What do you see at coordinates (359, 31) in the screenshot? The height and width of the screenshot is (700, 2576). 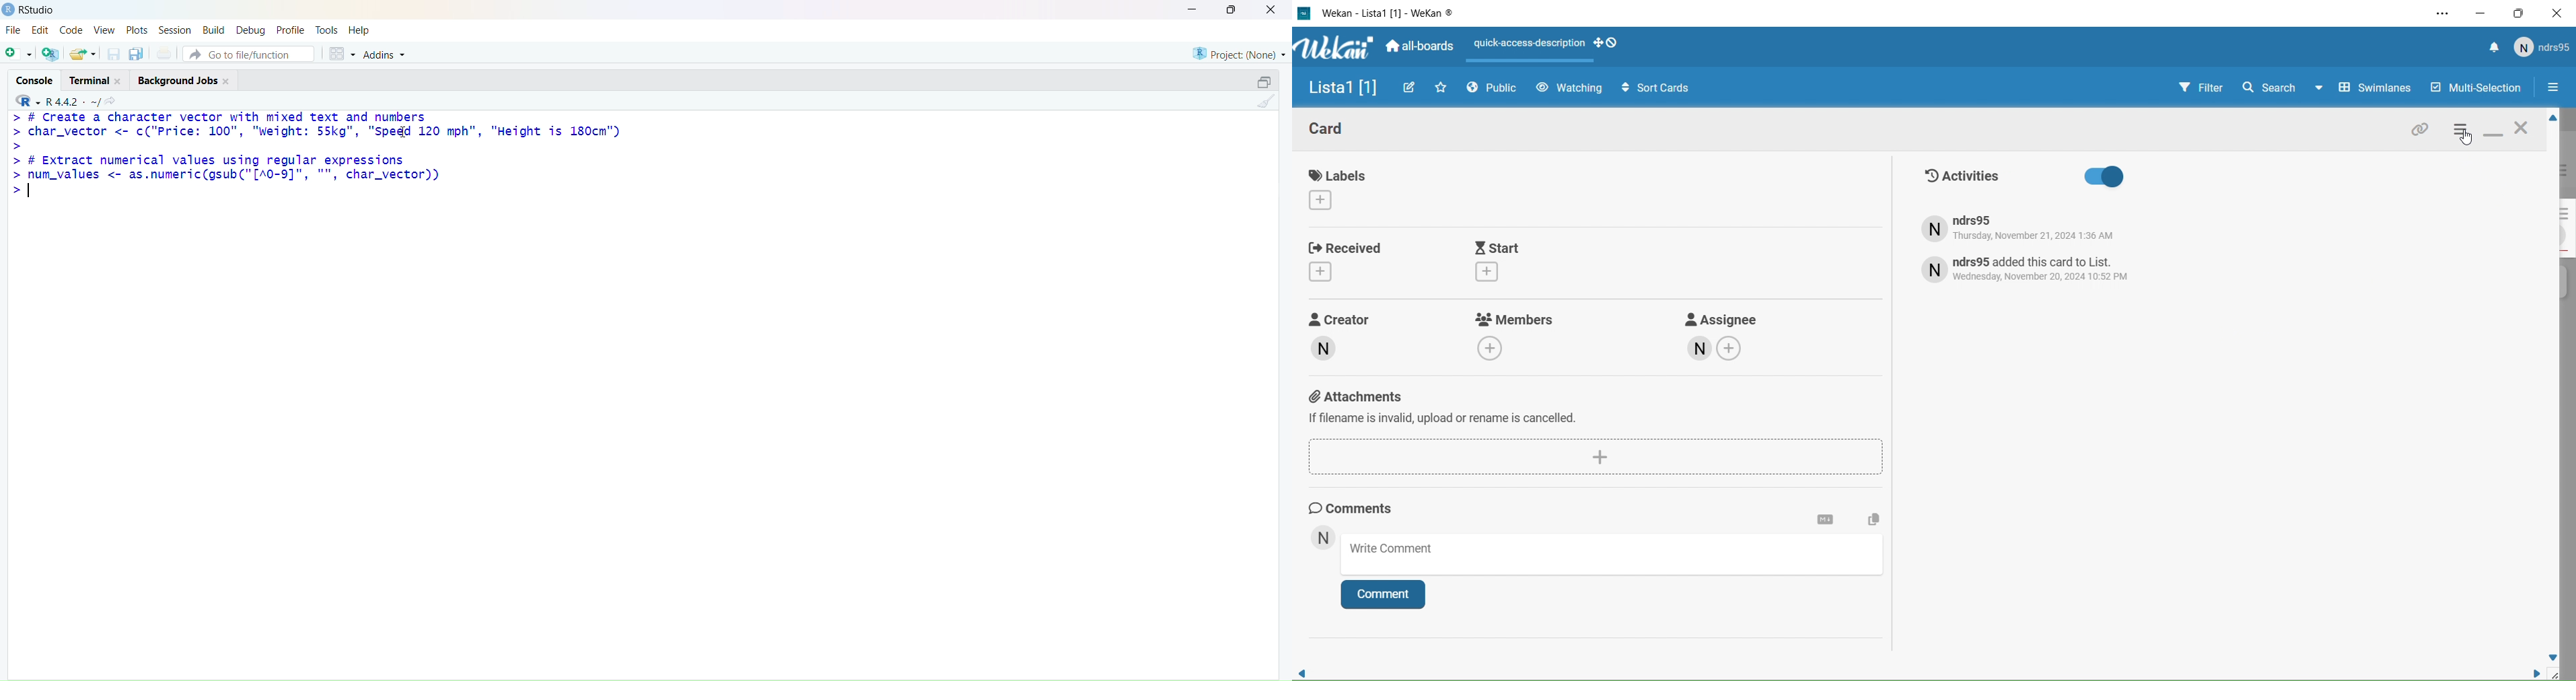 I see `help` at bounding box center [359, 31].